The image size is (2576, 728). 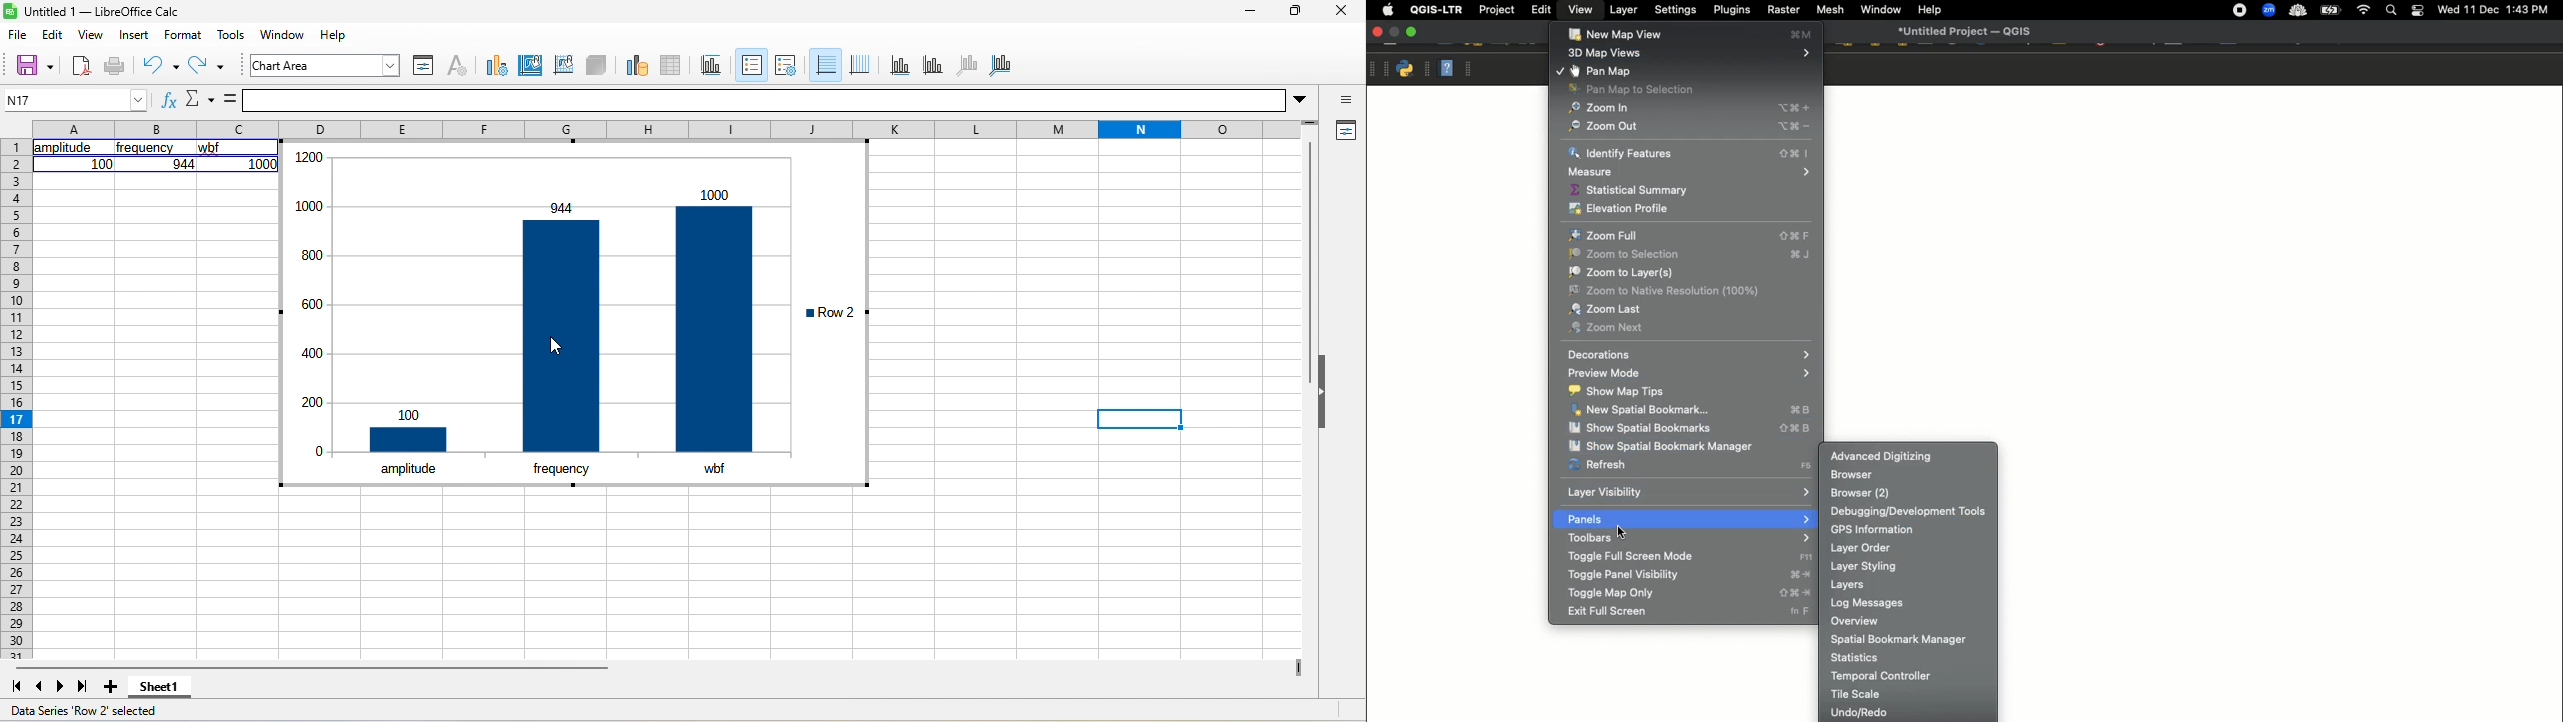 What do you see at coordinates (1004, 63) in the screenshot?
I see `all axes` at bounding box center [1004, 63].